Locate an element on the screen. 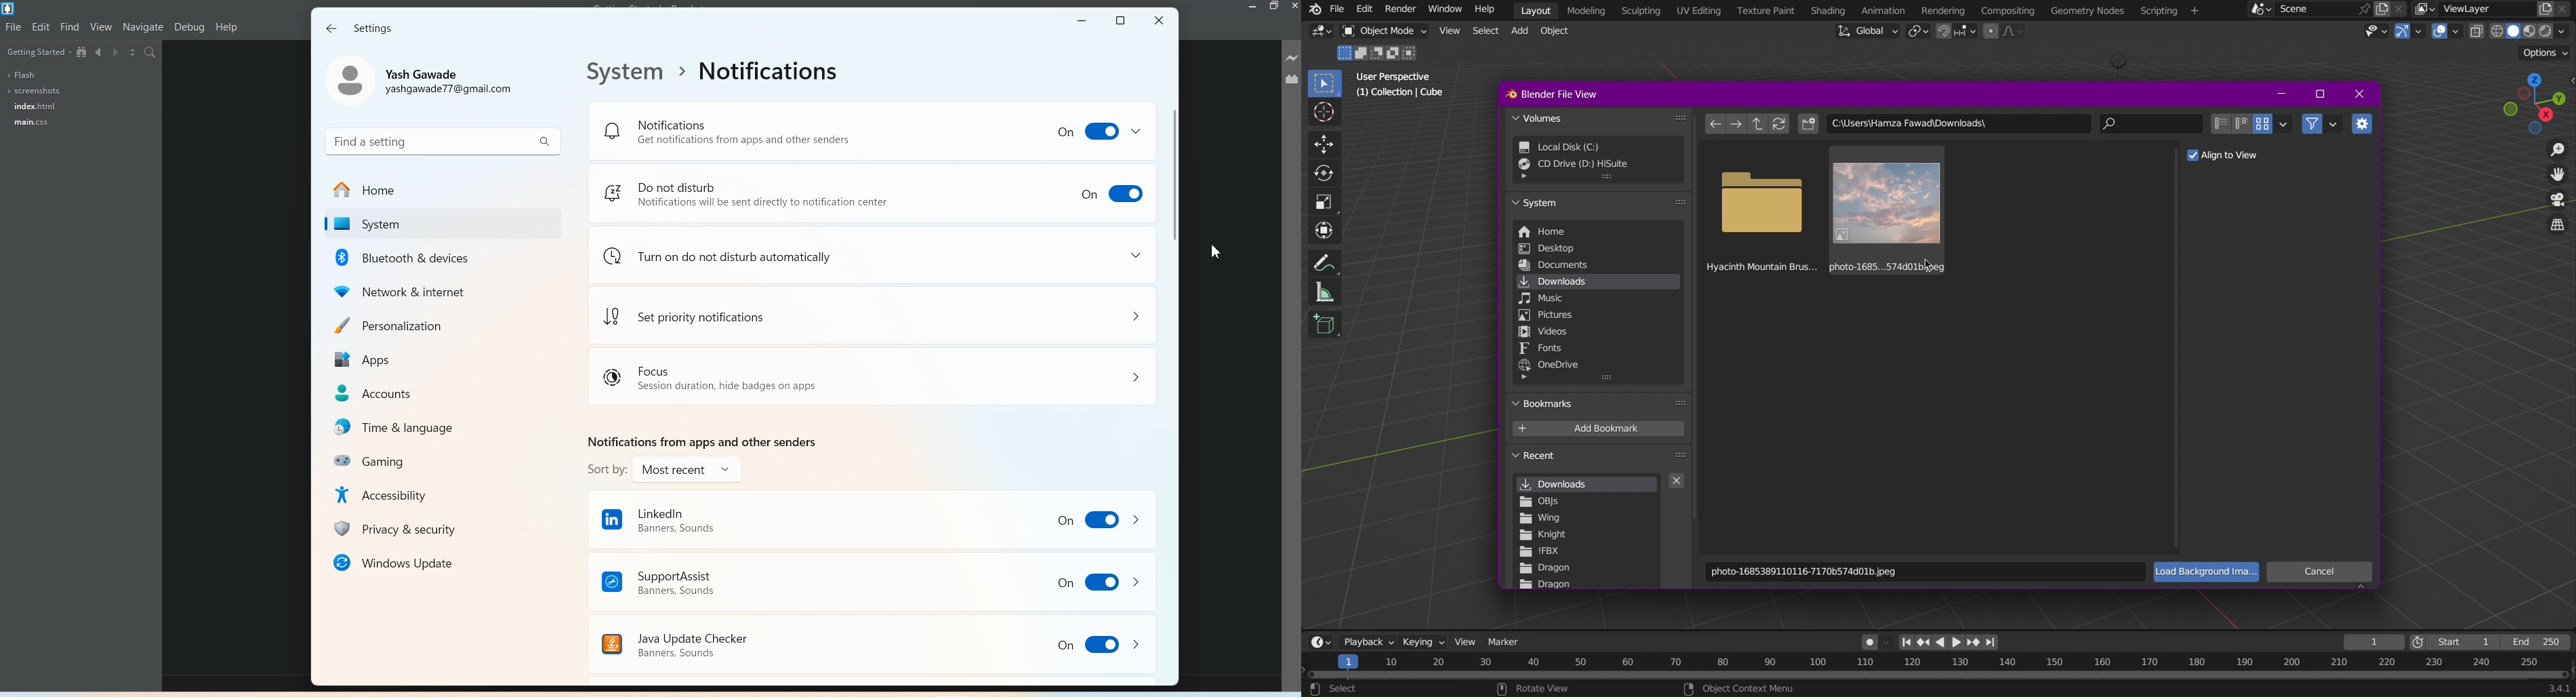  Local Disk (C:) is located at coordinates (1588, 148).